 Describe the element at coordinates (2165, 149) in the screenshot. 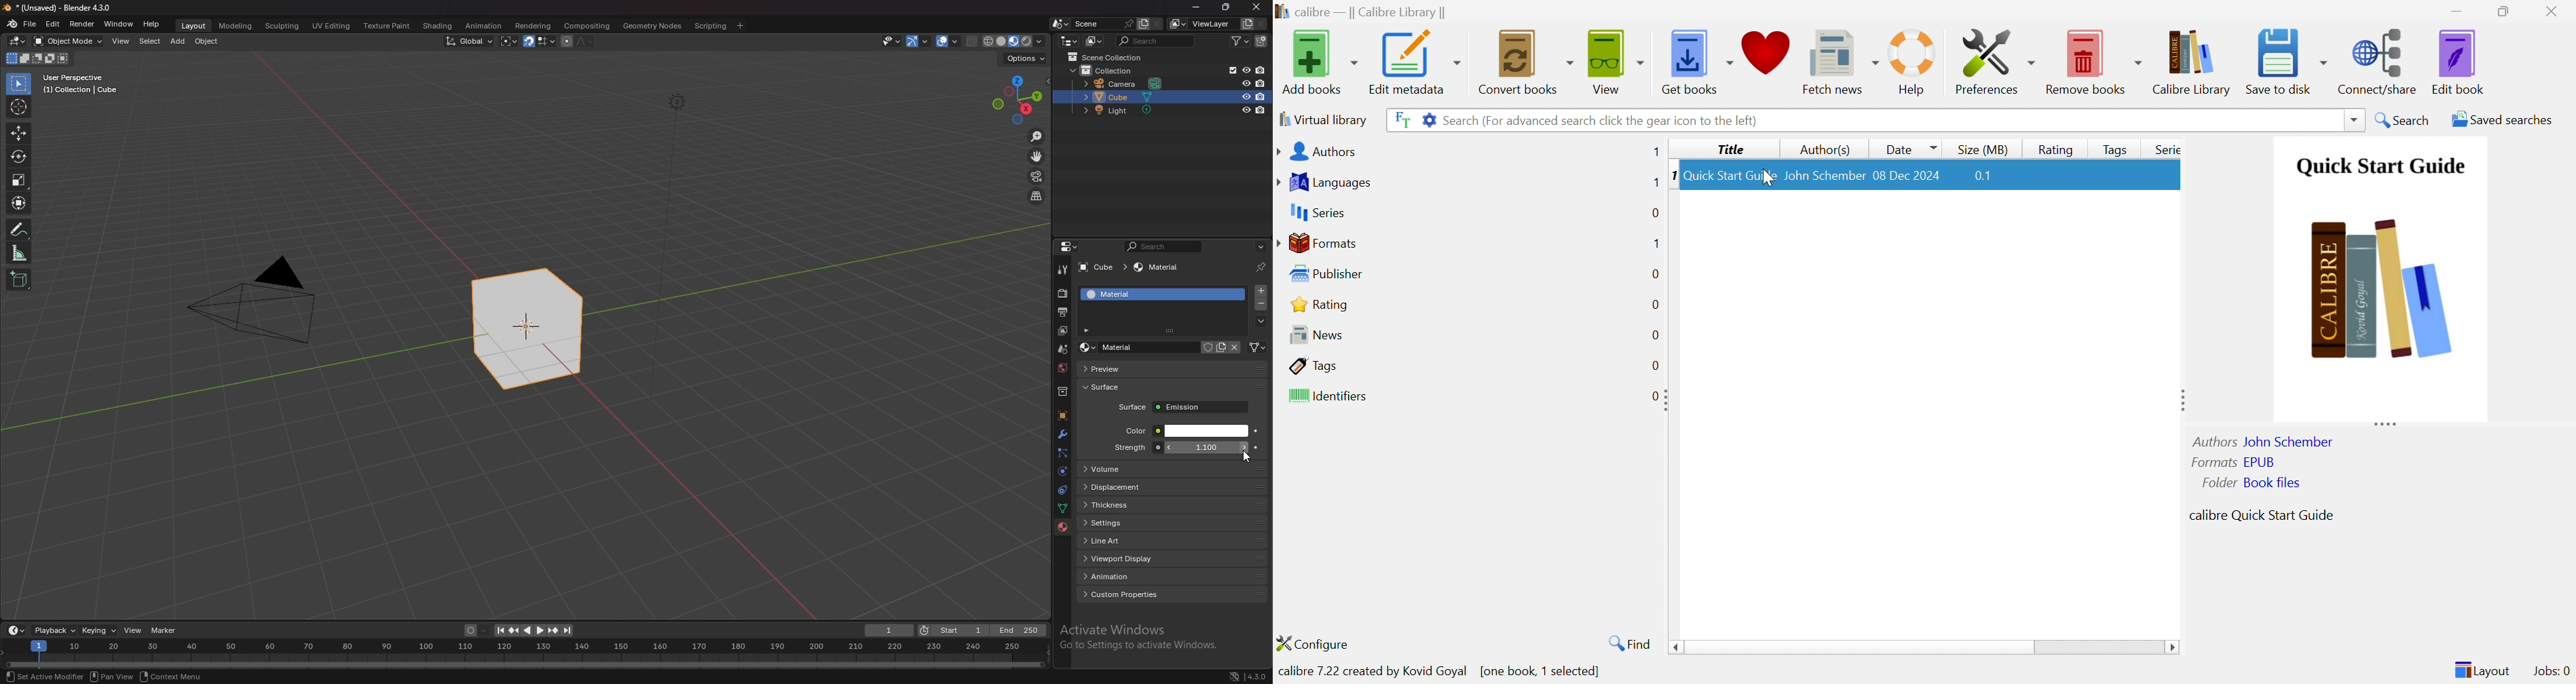

I see `Series` at that location.